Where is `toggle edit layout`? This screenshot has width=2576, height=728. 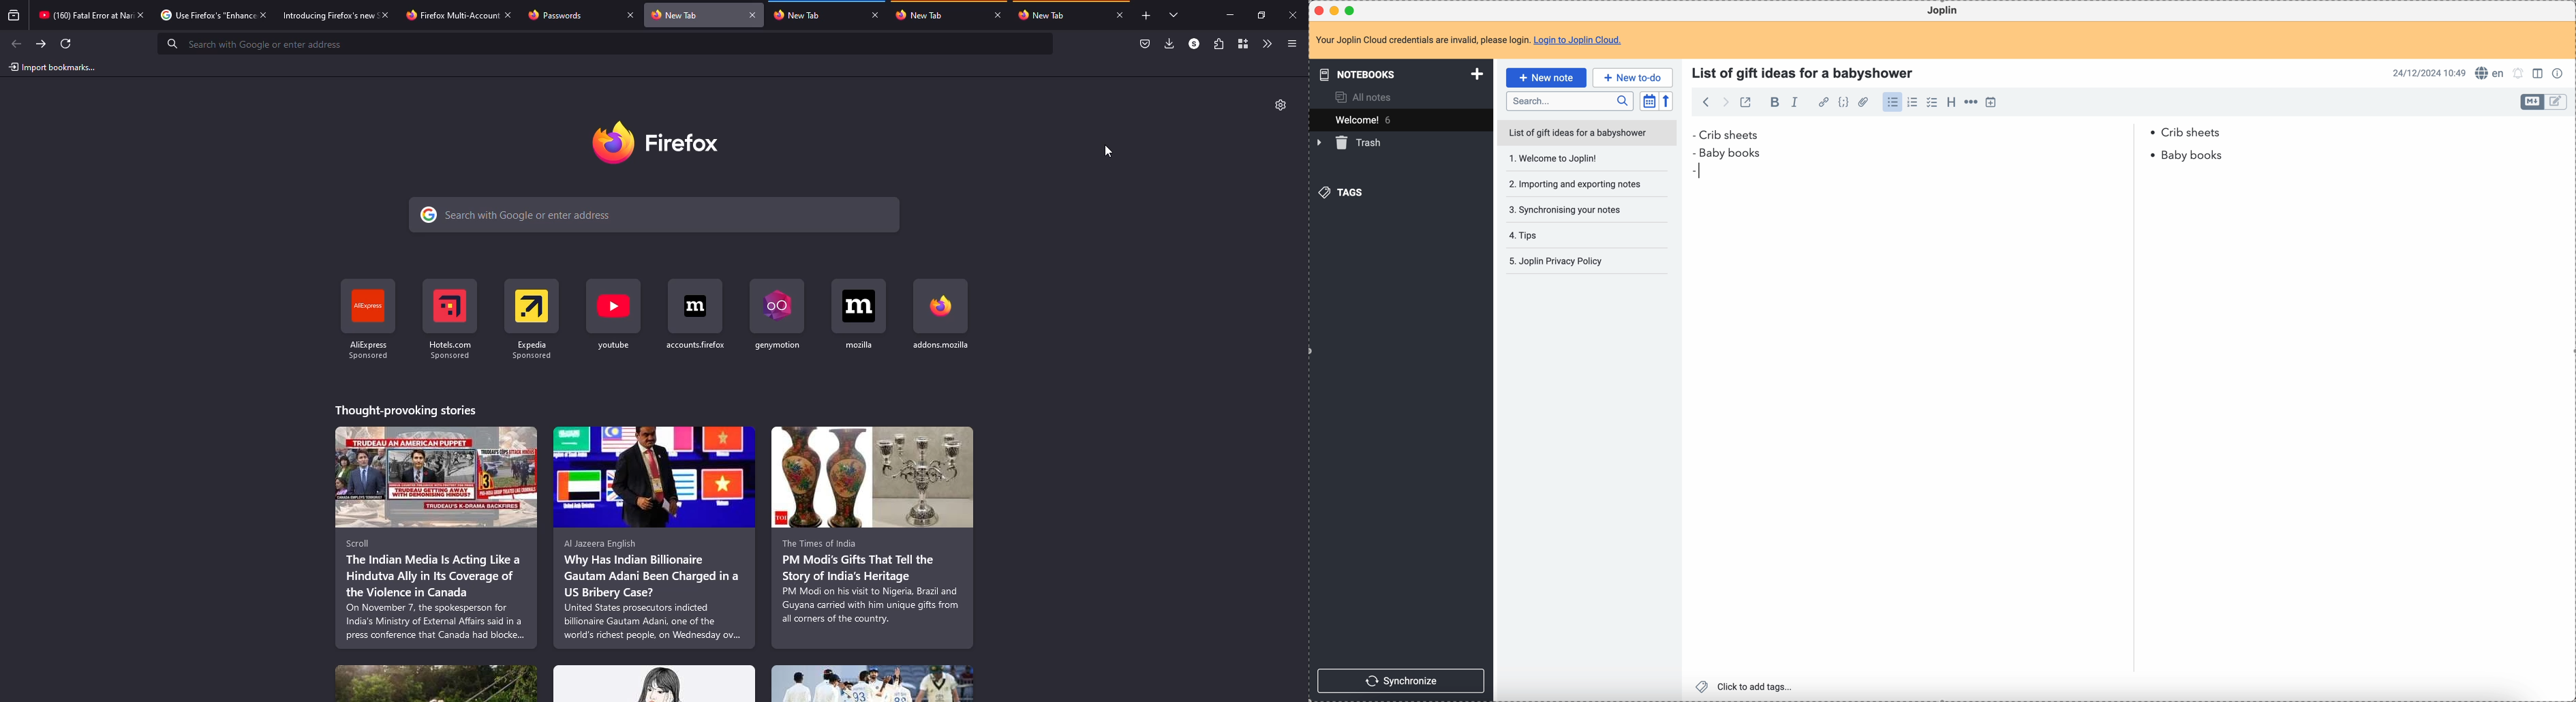 toggle edit layout is located at coordinates (2532, 102).